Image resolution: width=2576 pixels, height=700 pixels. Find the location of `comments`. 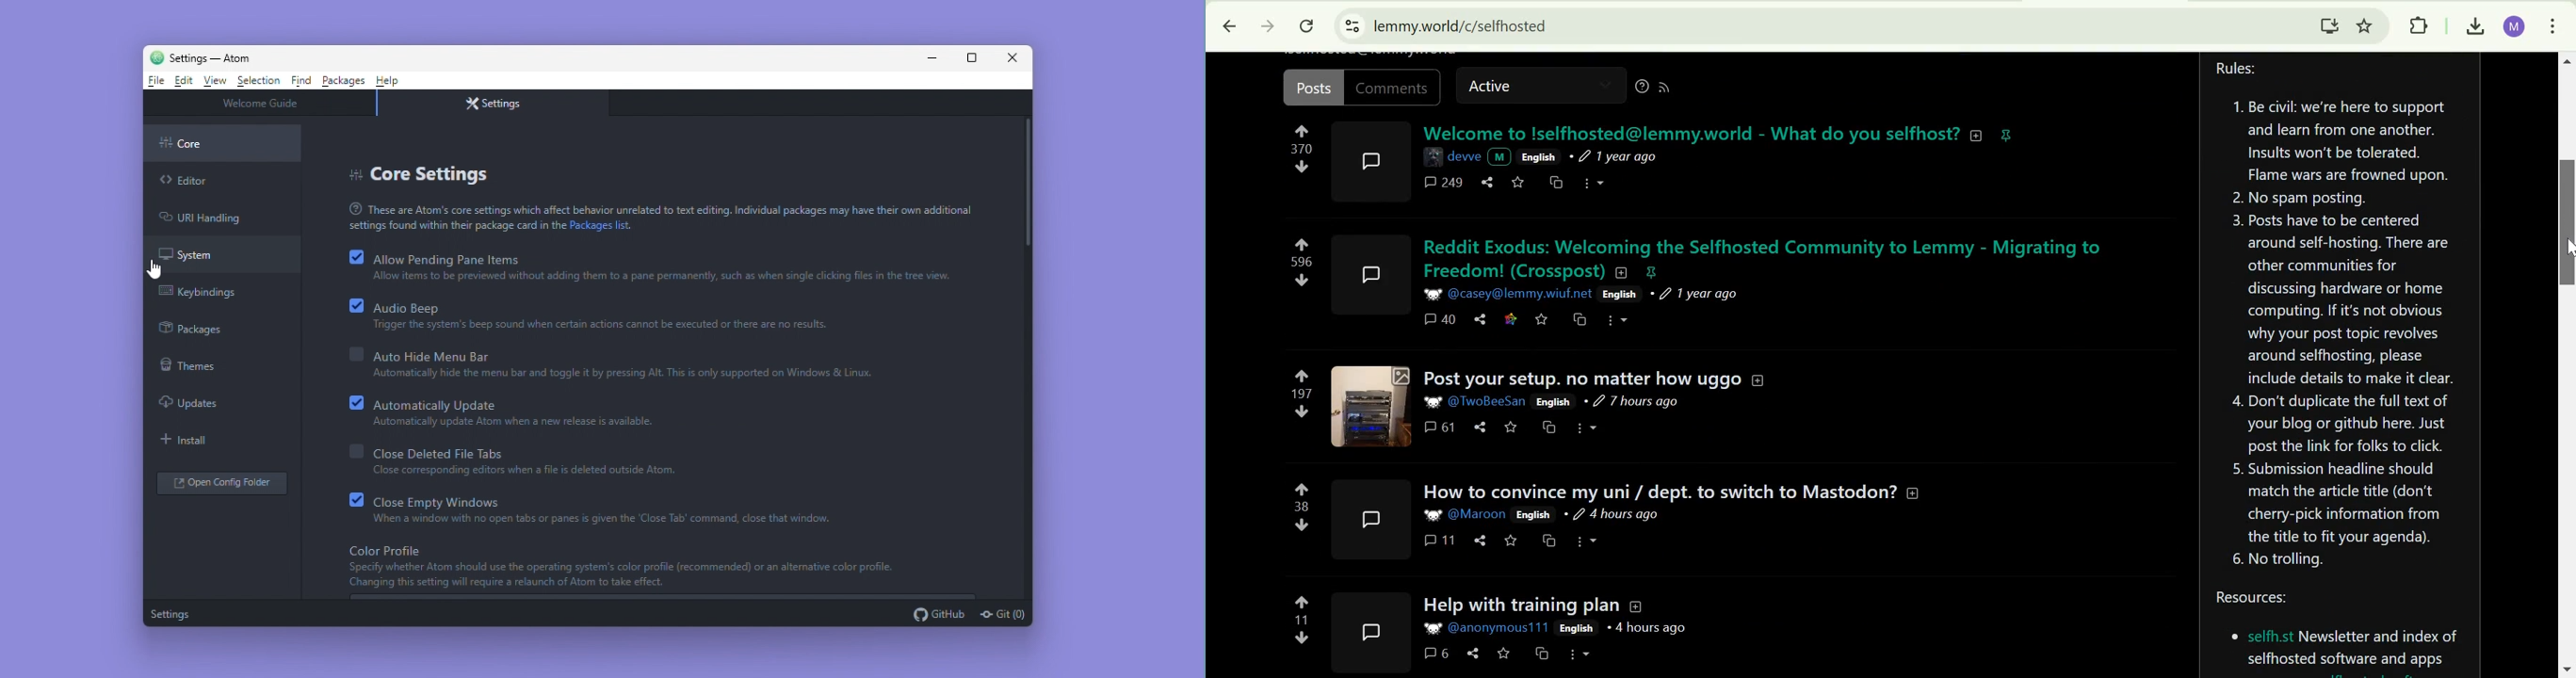

comments is located at coordinates (1441, 183).